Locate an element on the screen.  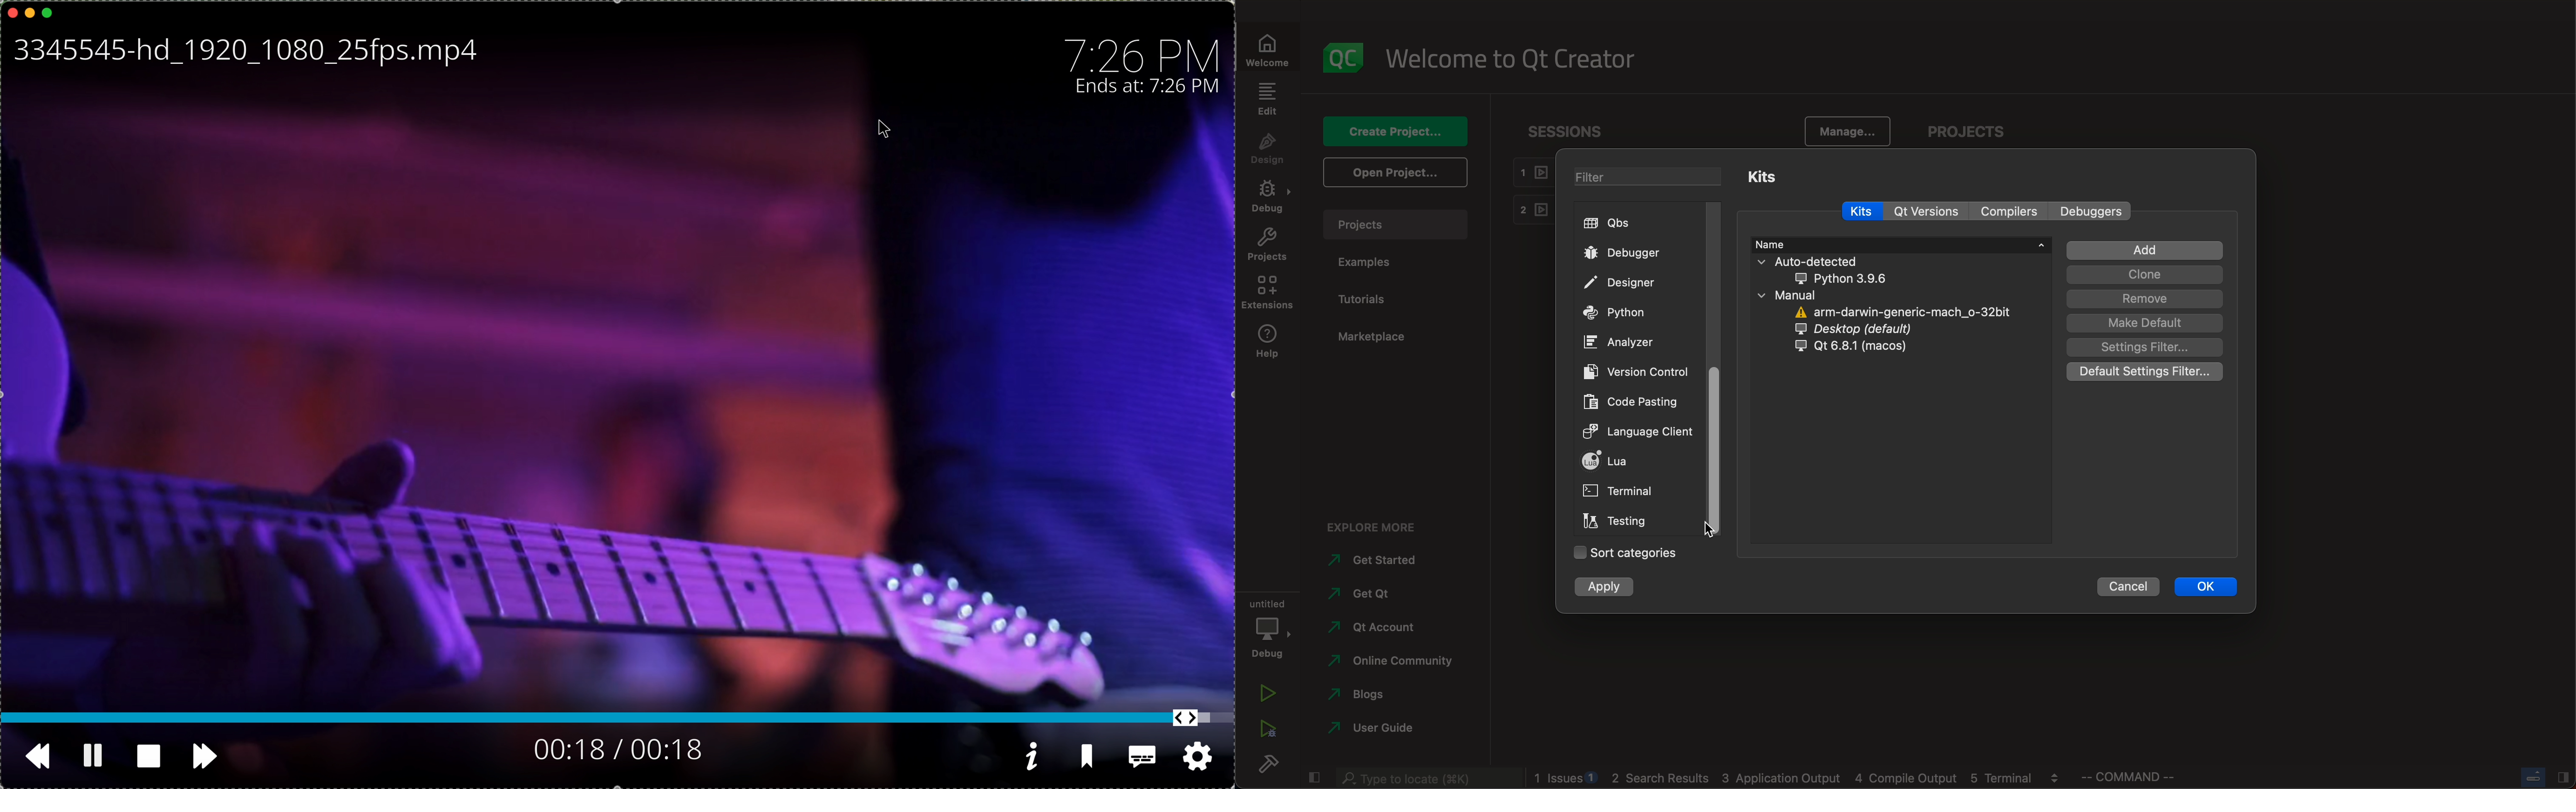
ANALYZER is located at coordinates (1627, 342).